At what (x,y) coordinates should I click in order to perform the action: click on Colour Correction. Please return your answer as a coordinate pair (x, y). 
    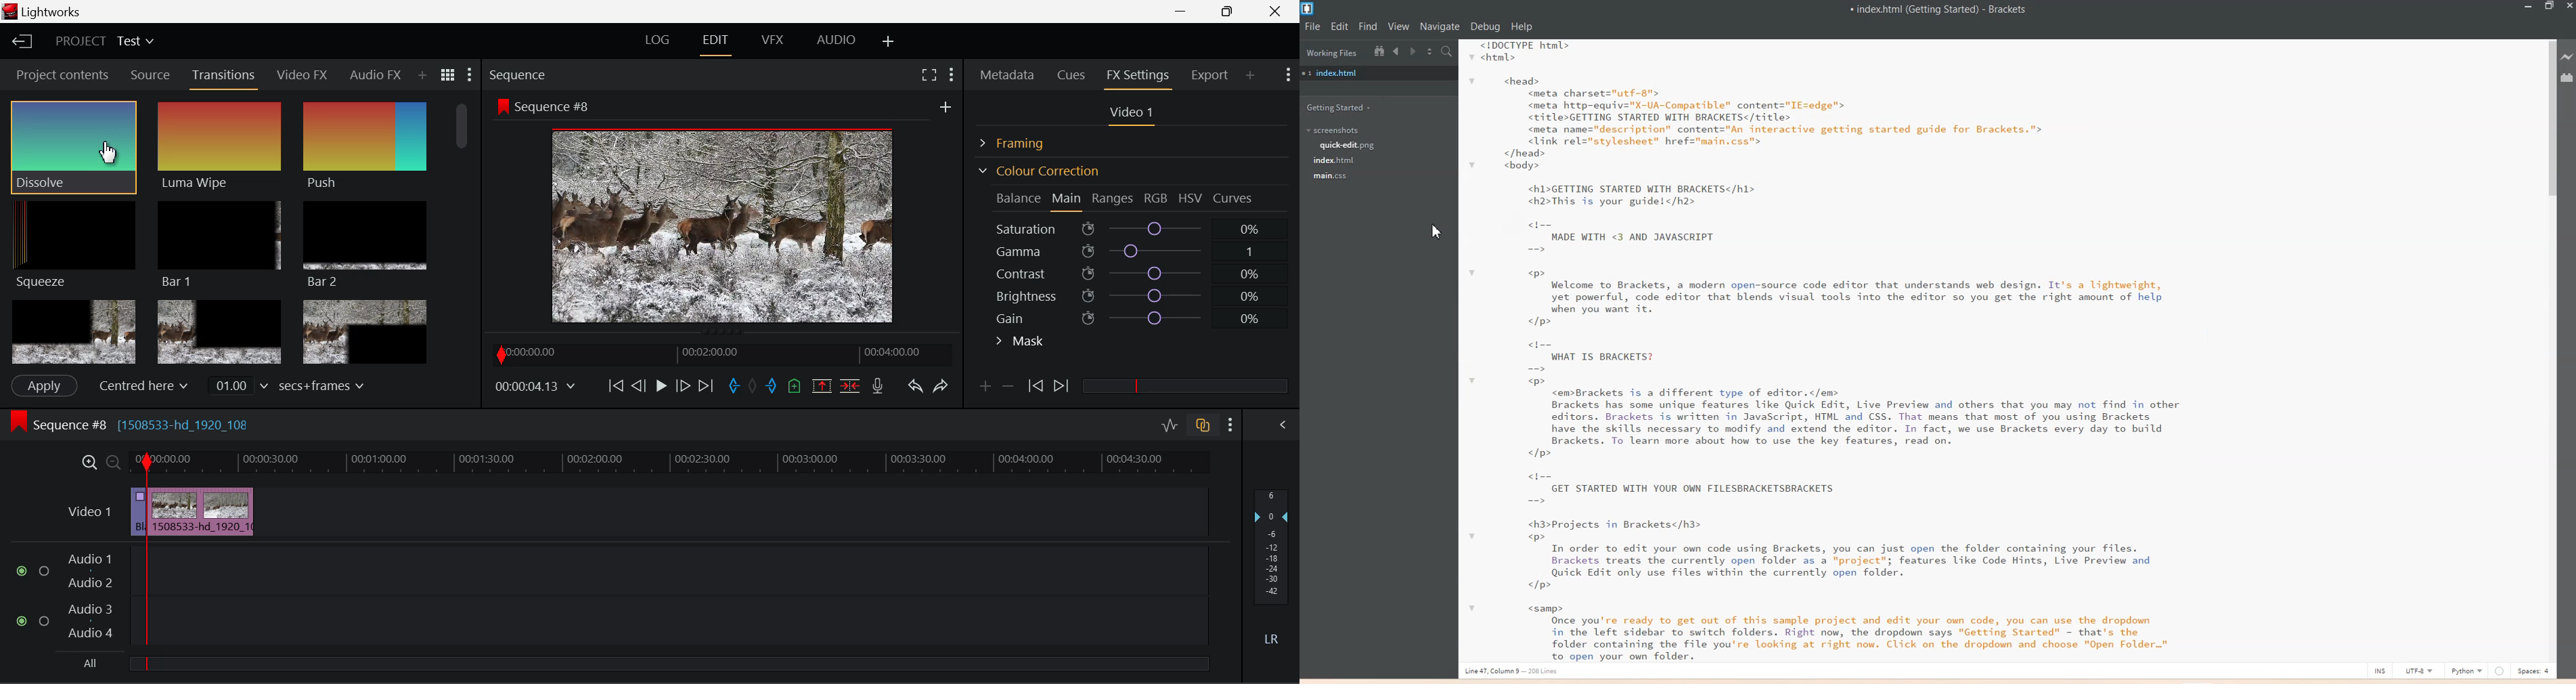
    Looking at the image, I should click on (1038, 171).